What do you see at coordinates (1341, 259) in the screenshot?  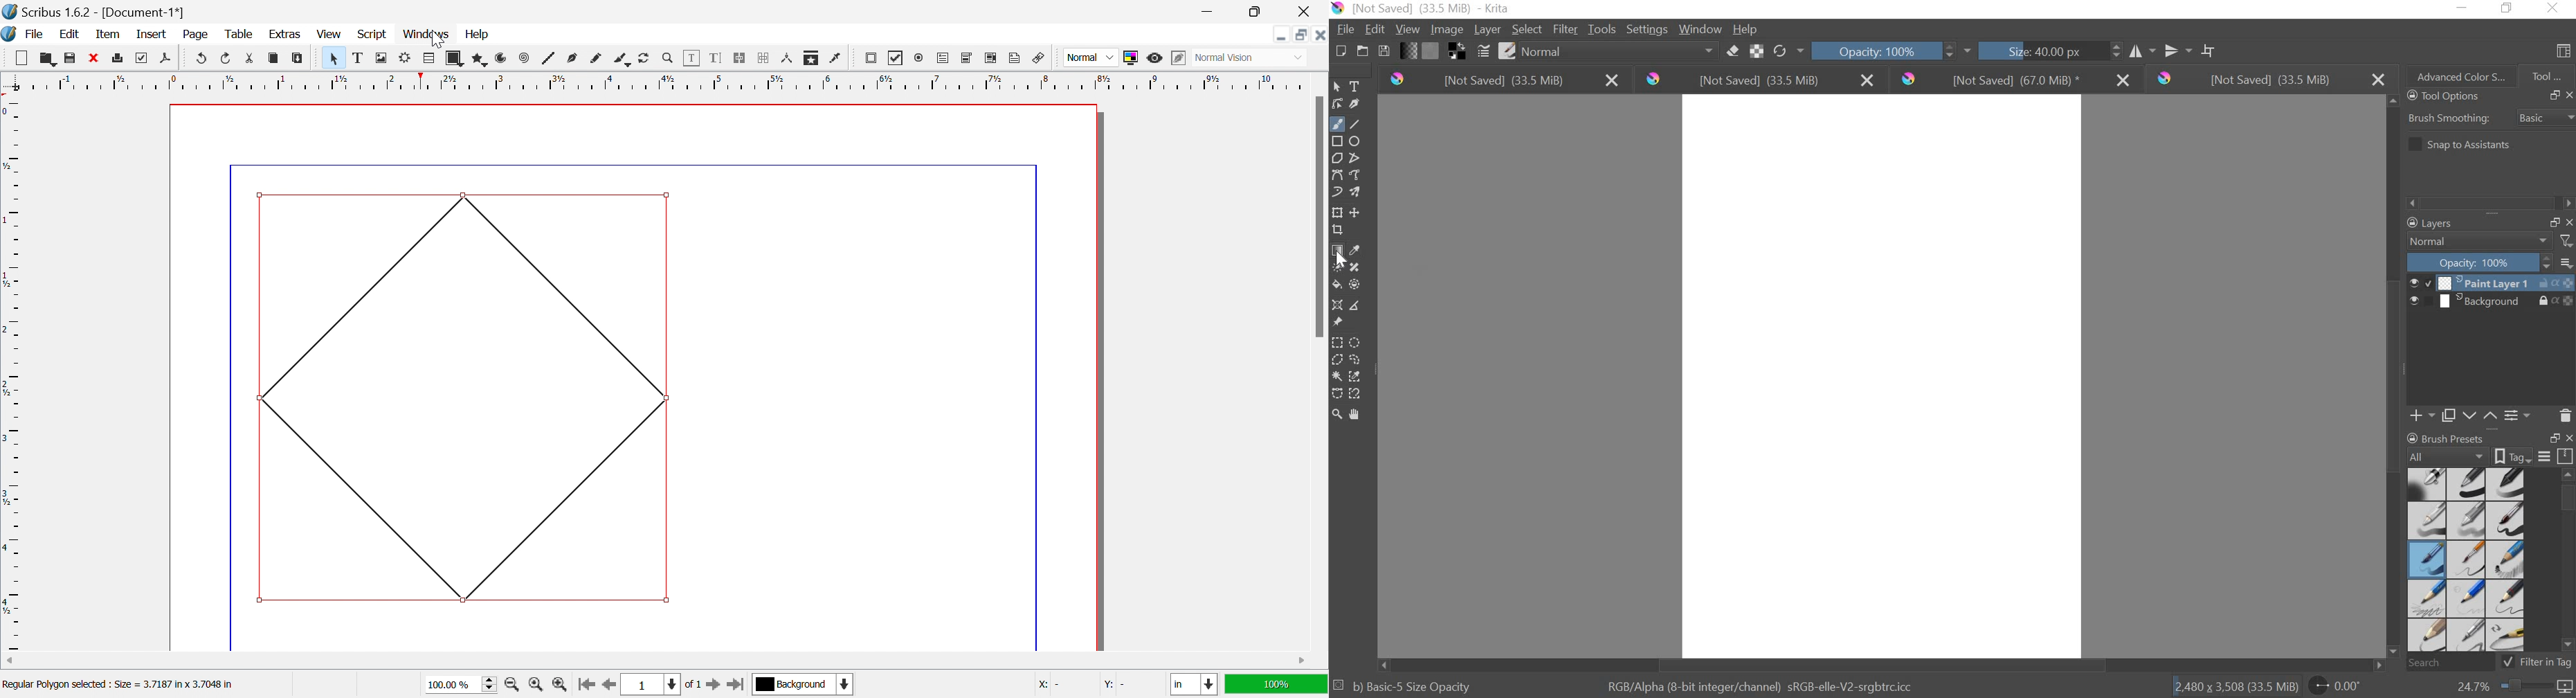 I see `cursor` at bounding box center [1341, 259].